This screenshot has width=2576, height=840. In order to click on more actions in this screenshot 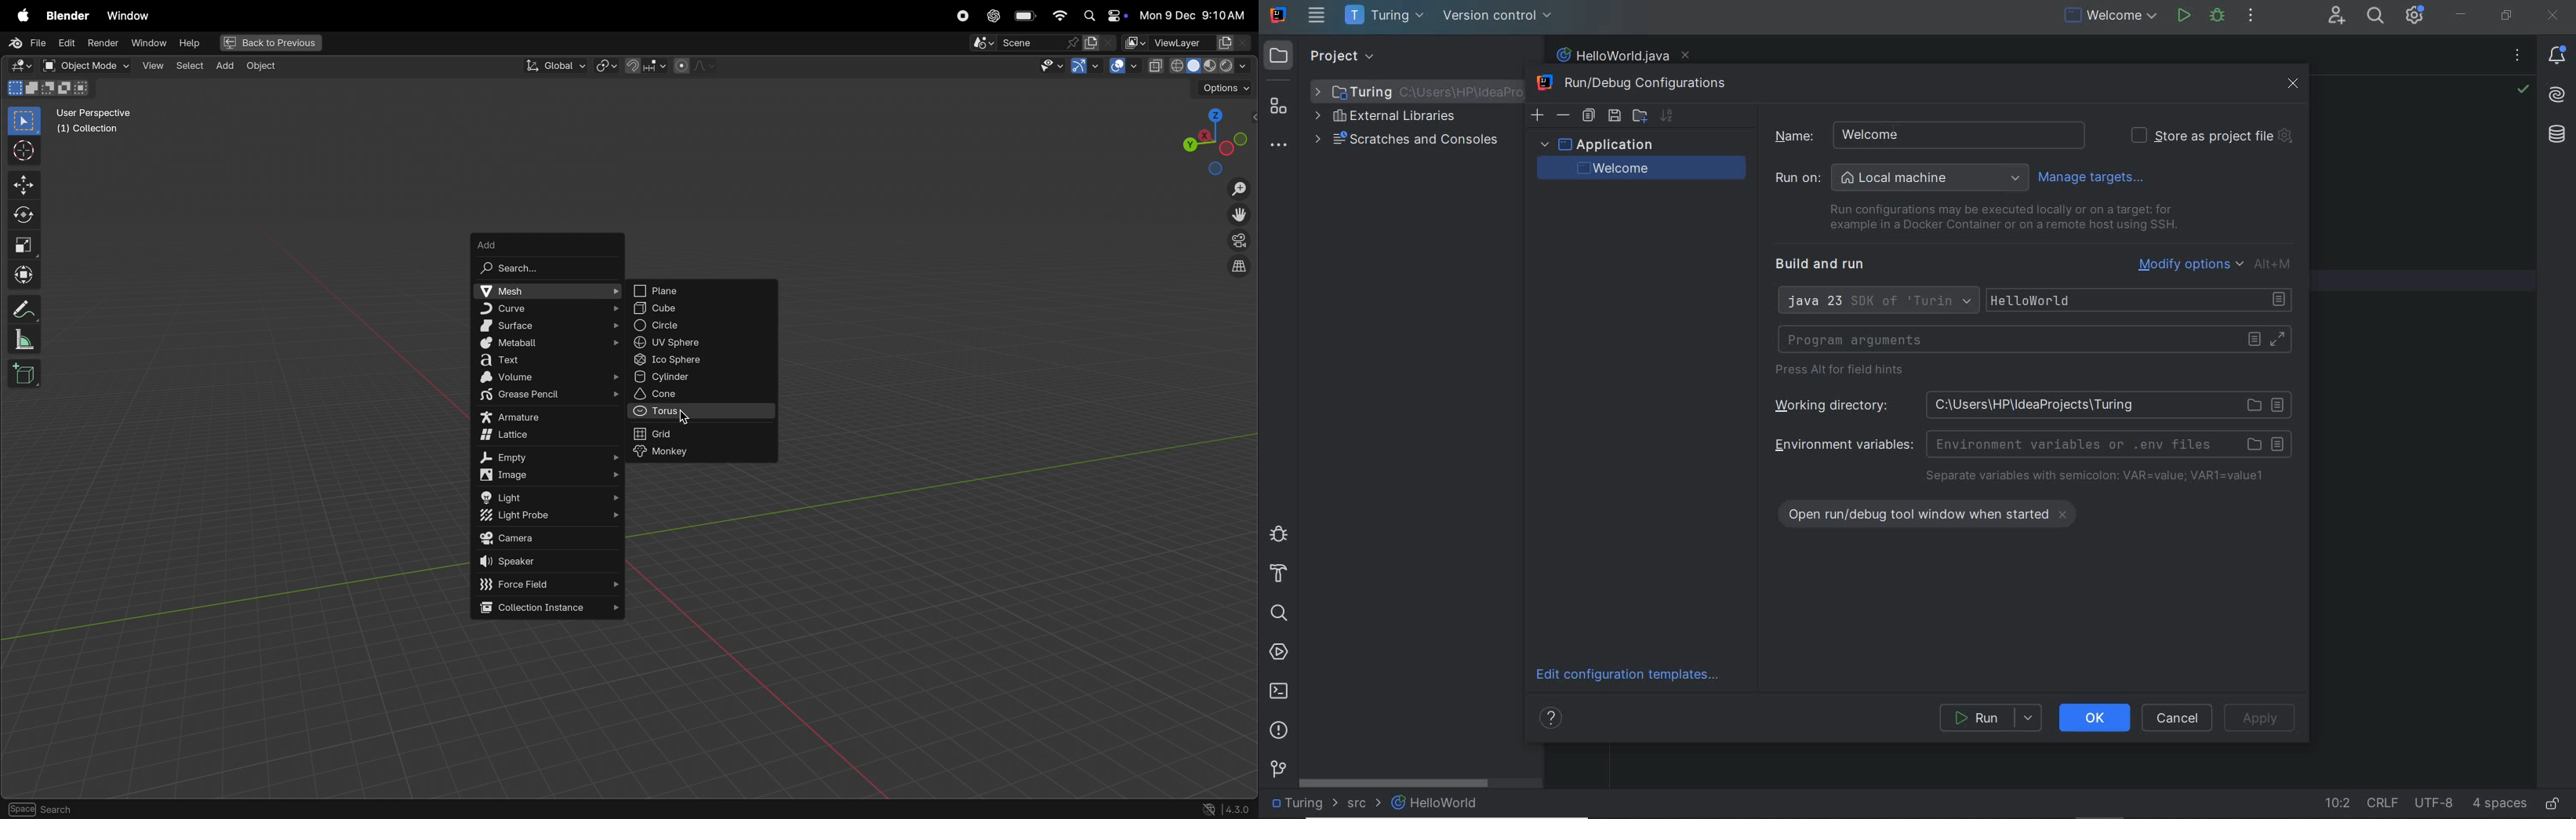, I will do `click(2251, 16)`.